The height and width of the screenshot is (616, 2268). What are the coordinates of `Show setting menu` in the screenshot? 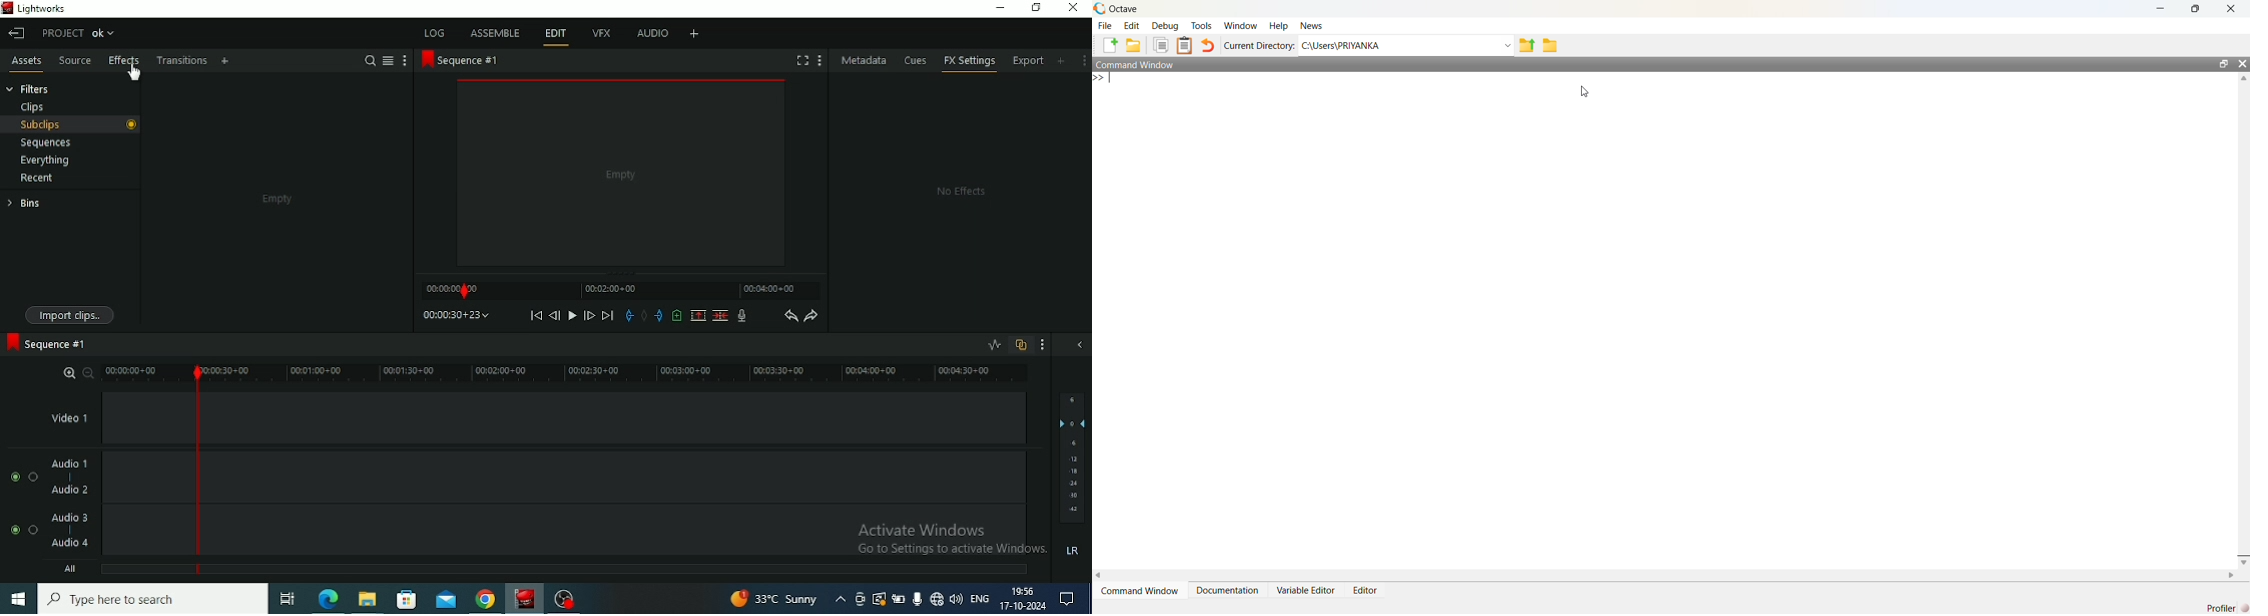 It's located at (1044, 345).